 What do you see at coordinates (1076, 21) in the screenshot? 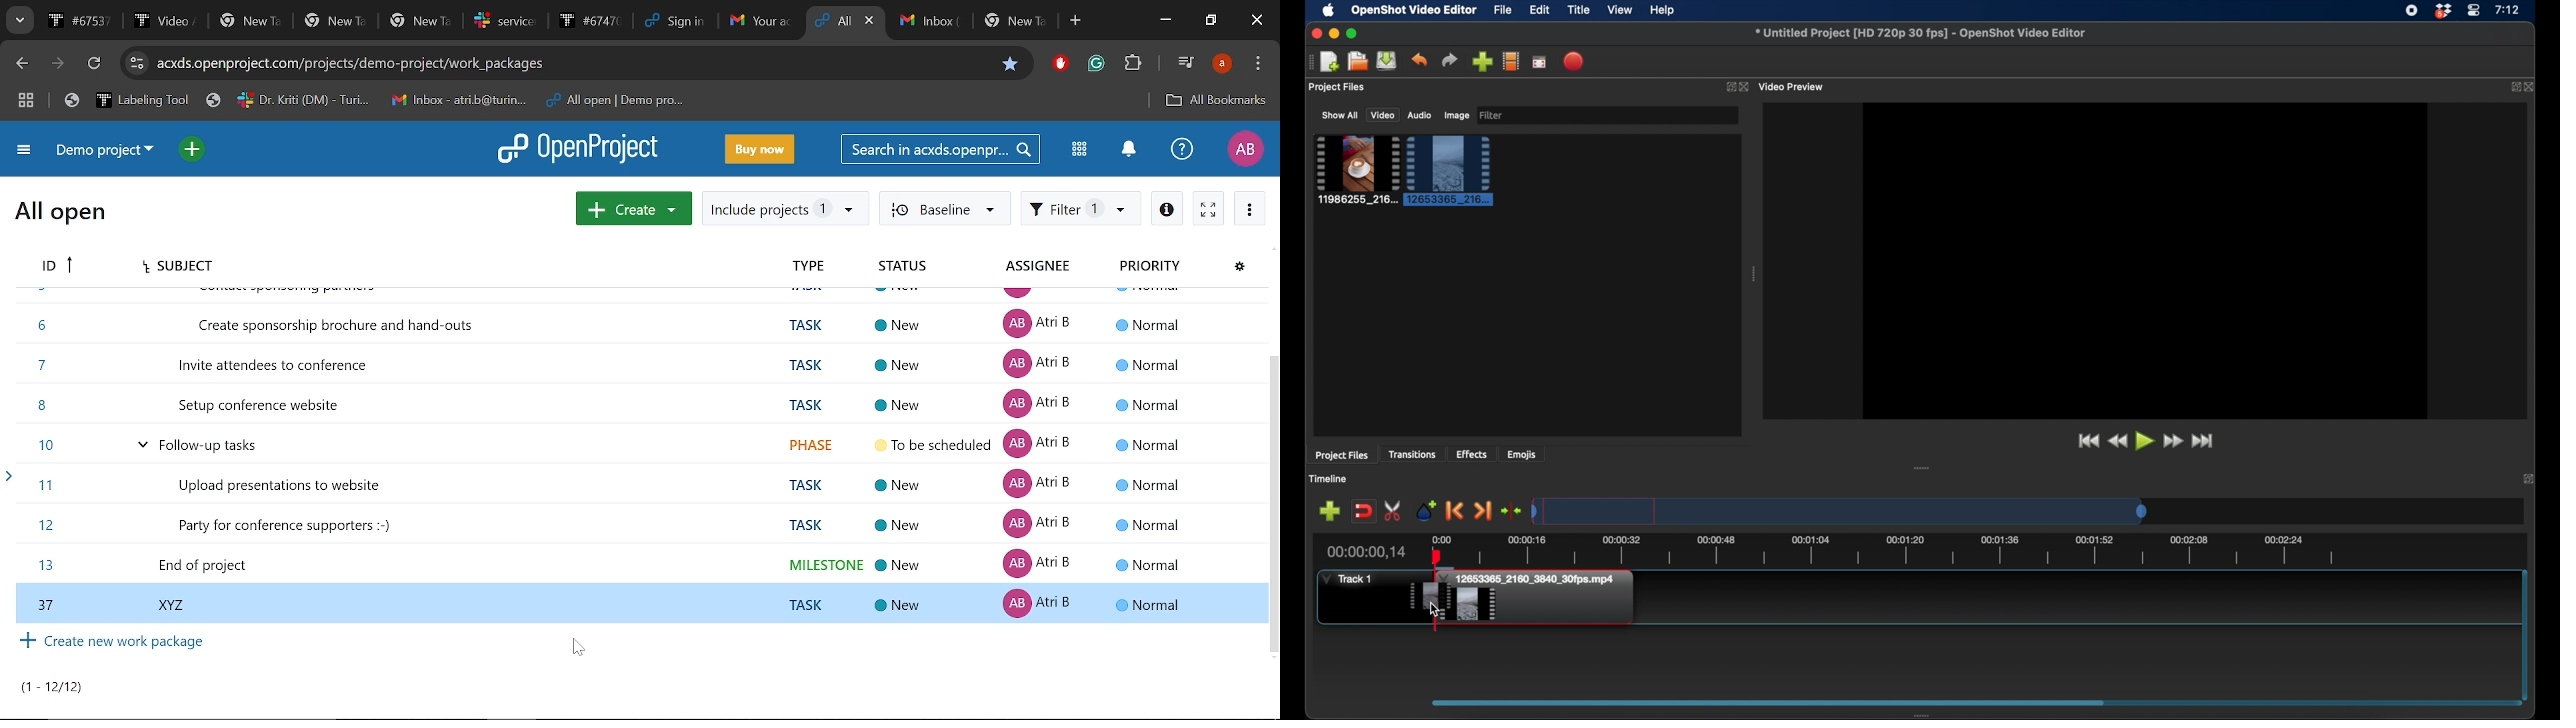
I see `Add new tab` at bounding box center [1076, 21].